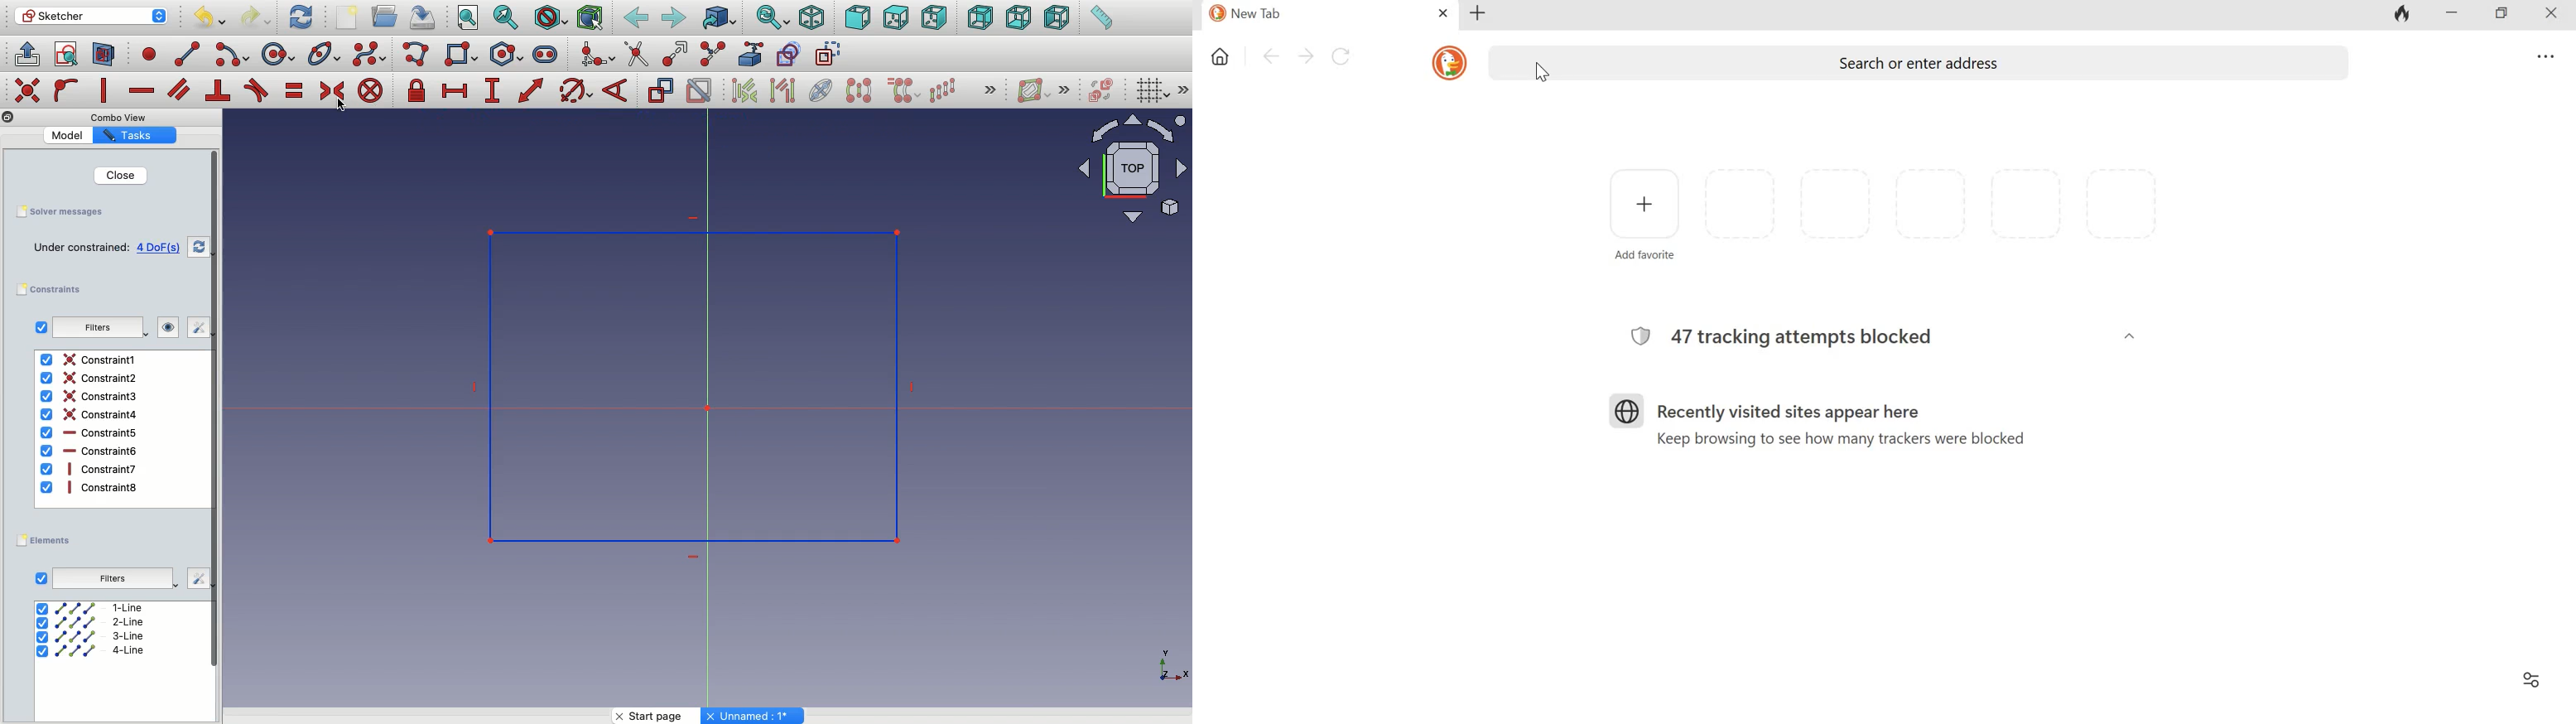  What do you see at coordinates (132, 136) in the screenshot?
I see `Tasks` at bounding box center [132, 136].